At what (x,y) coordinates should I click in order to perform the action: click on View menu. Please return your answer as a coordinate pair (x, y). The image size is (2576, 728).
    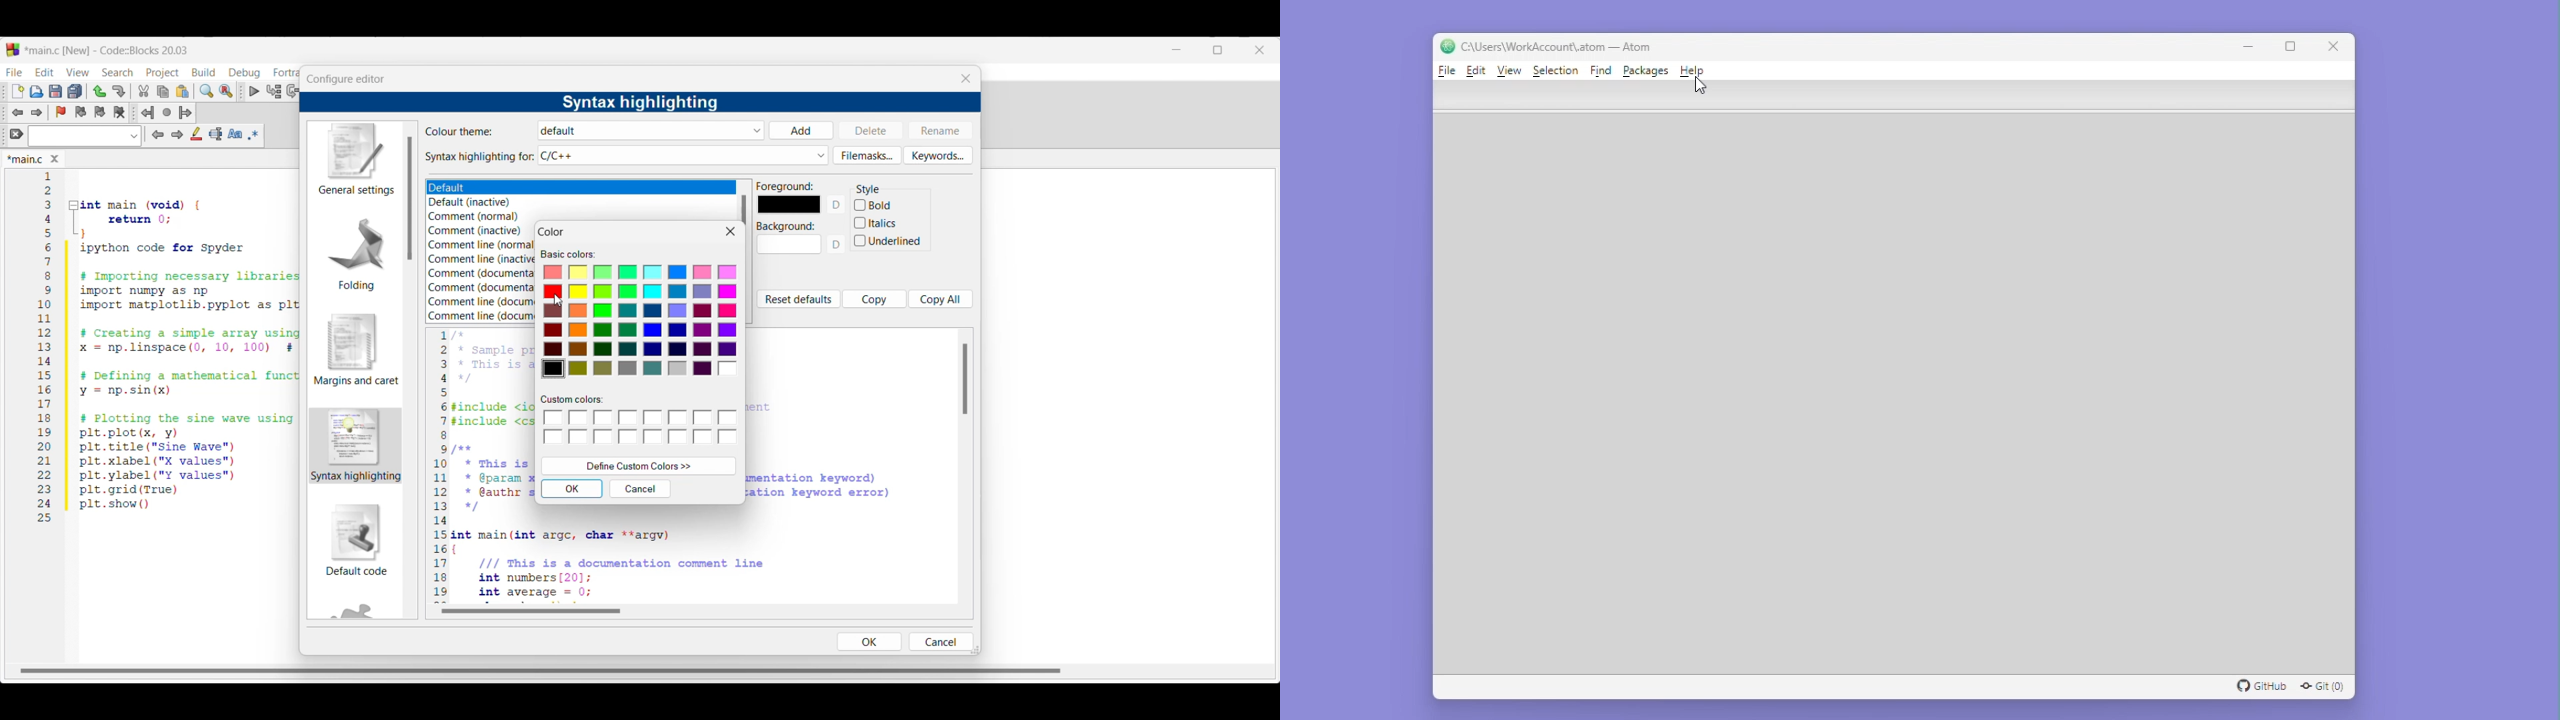
    Looking at the image, I should click on (77, 73).